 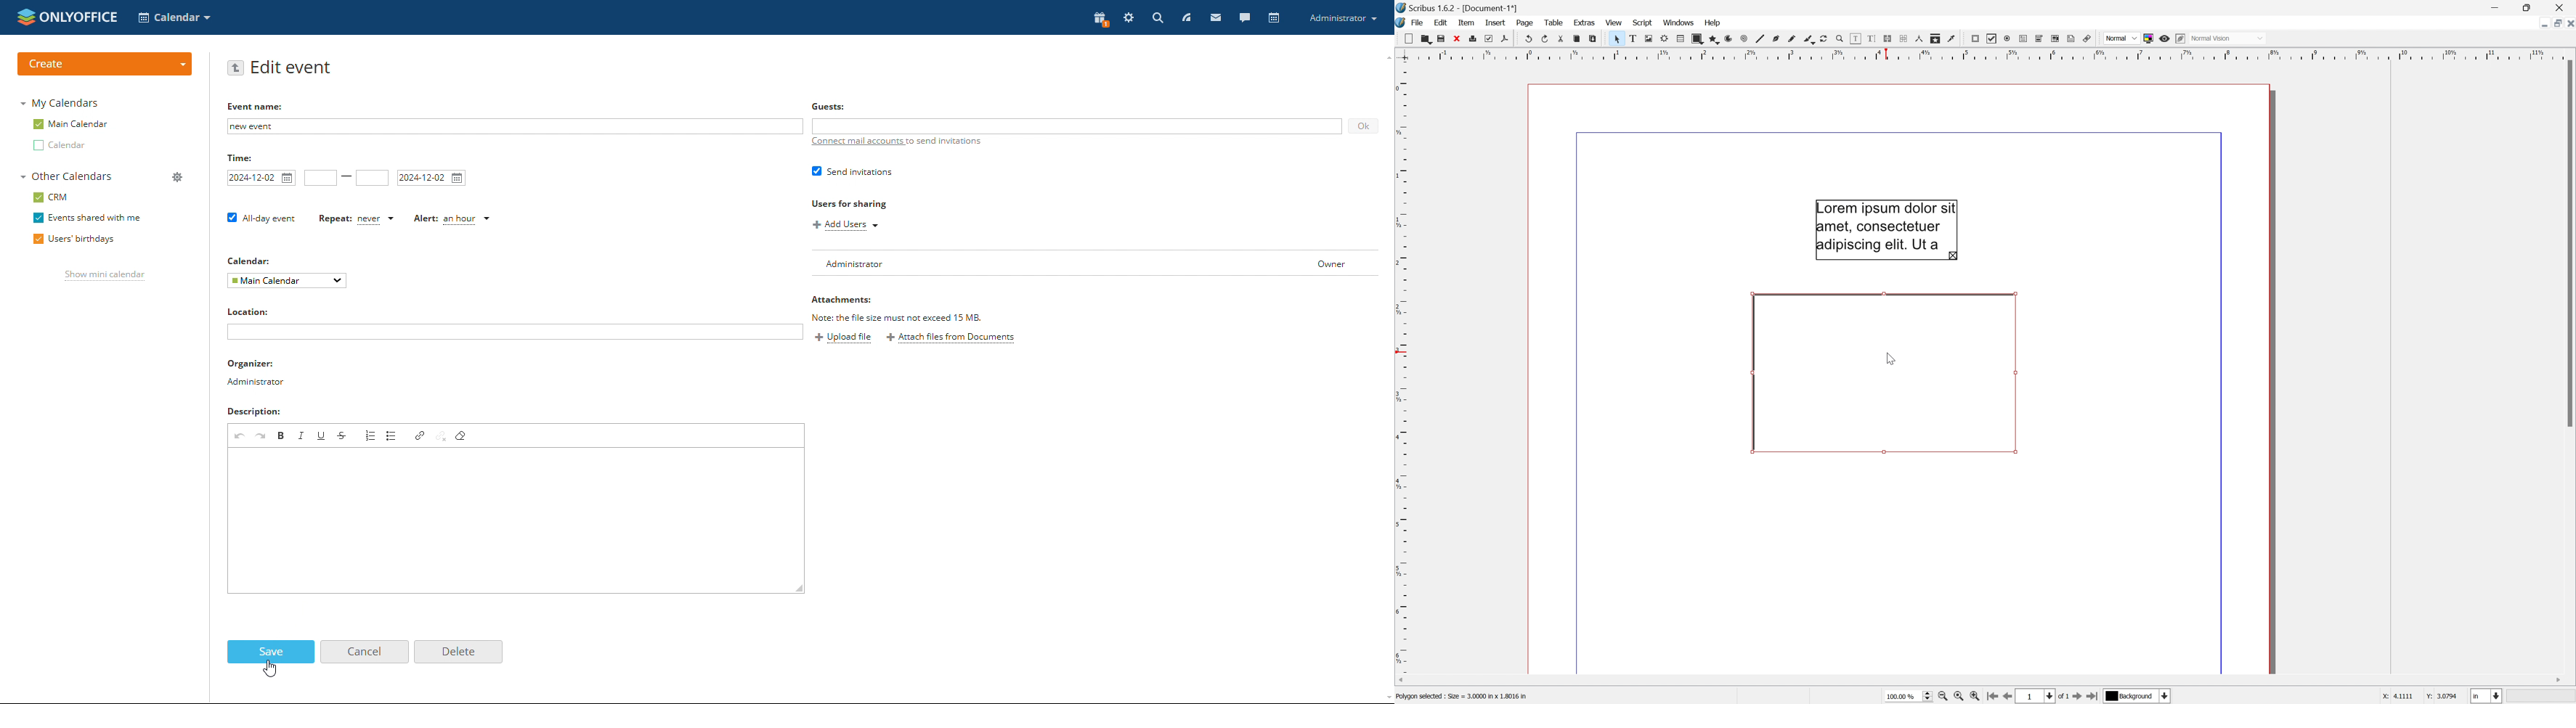 I want to click on Insert, so click(x=1495, y=22).